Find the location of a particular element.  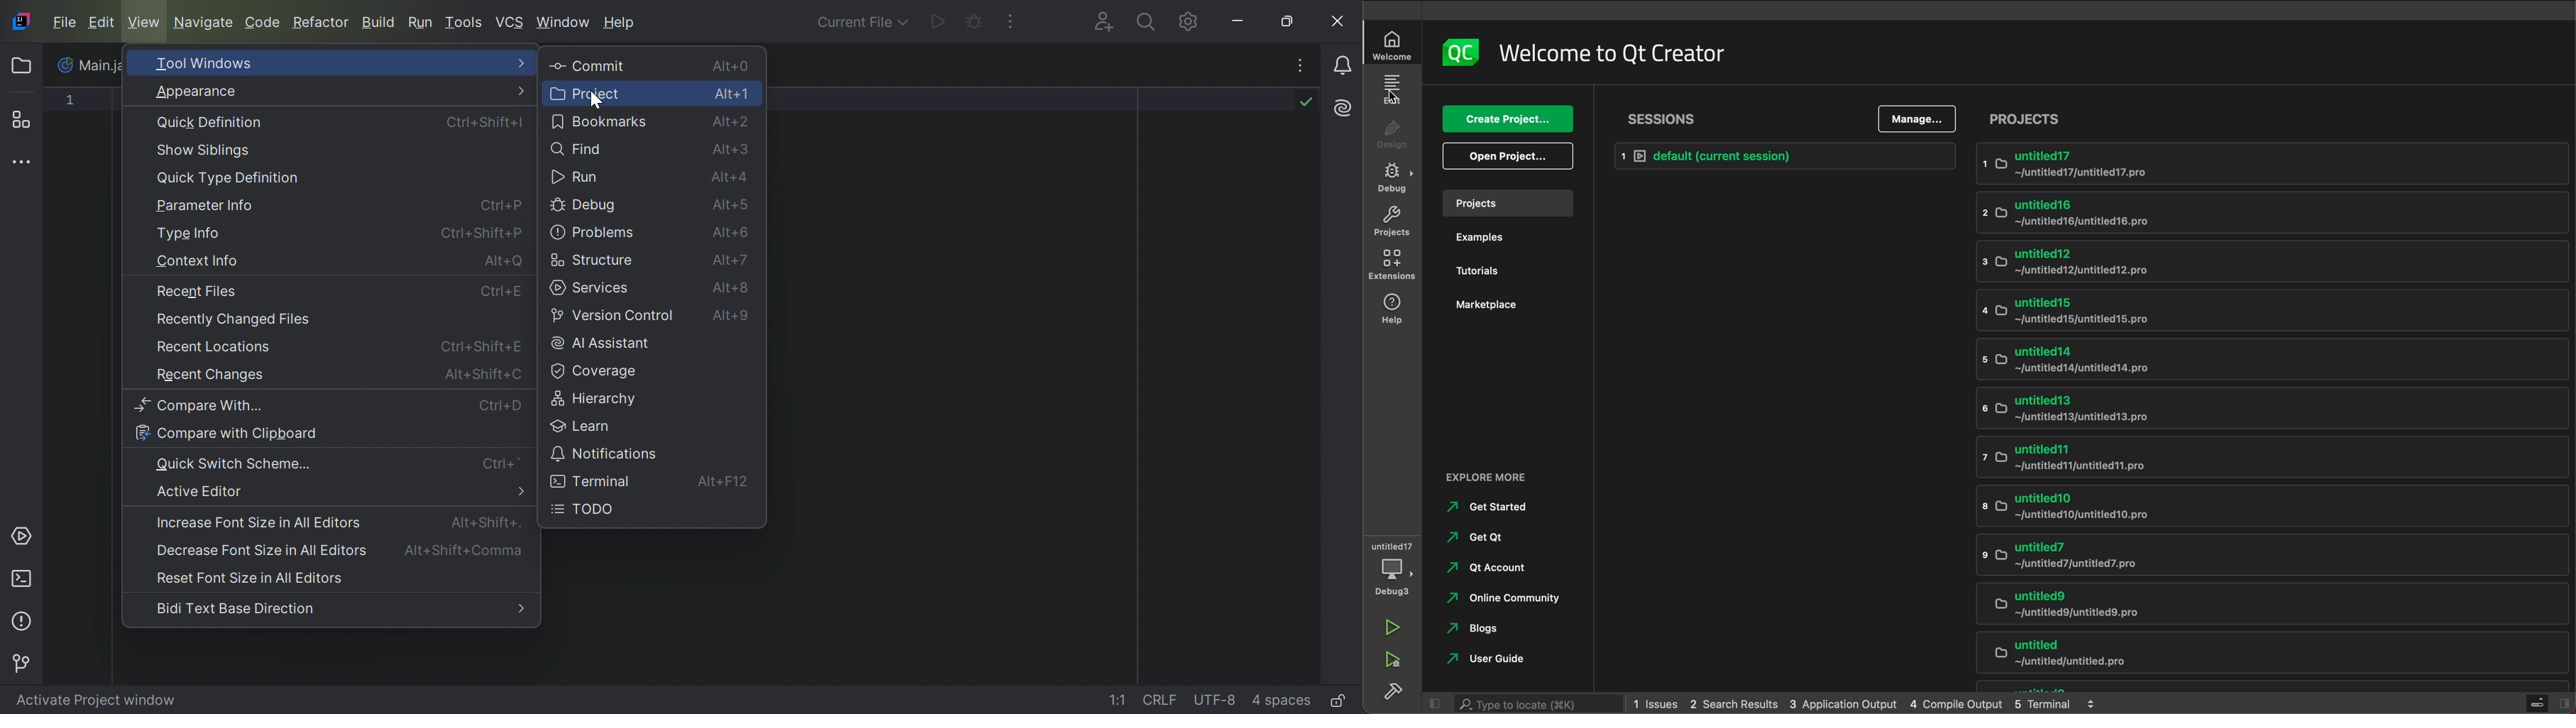

projects is located at coordinates (2029, 119).